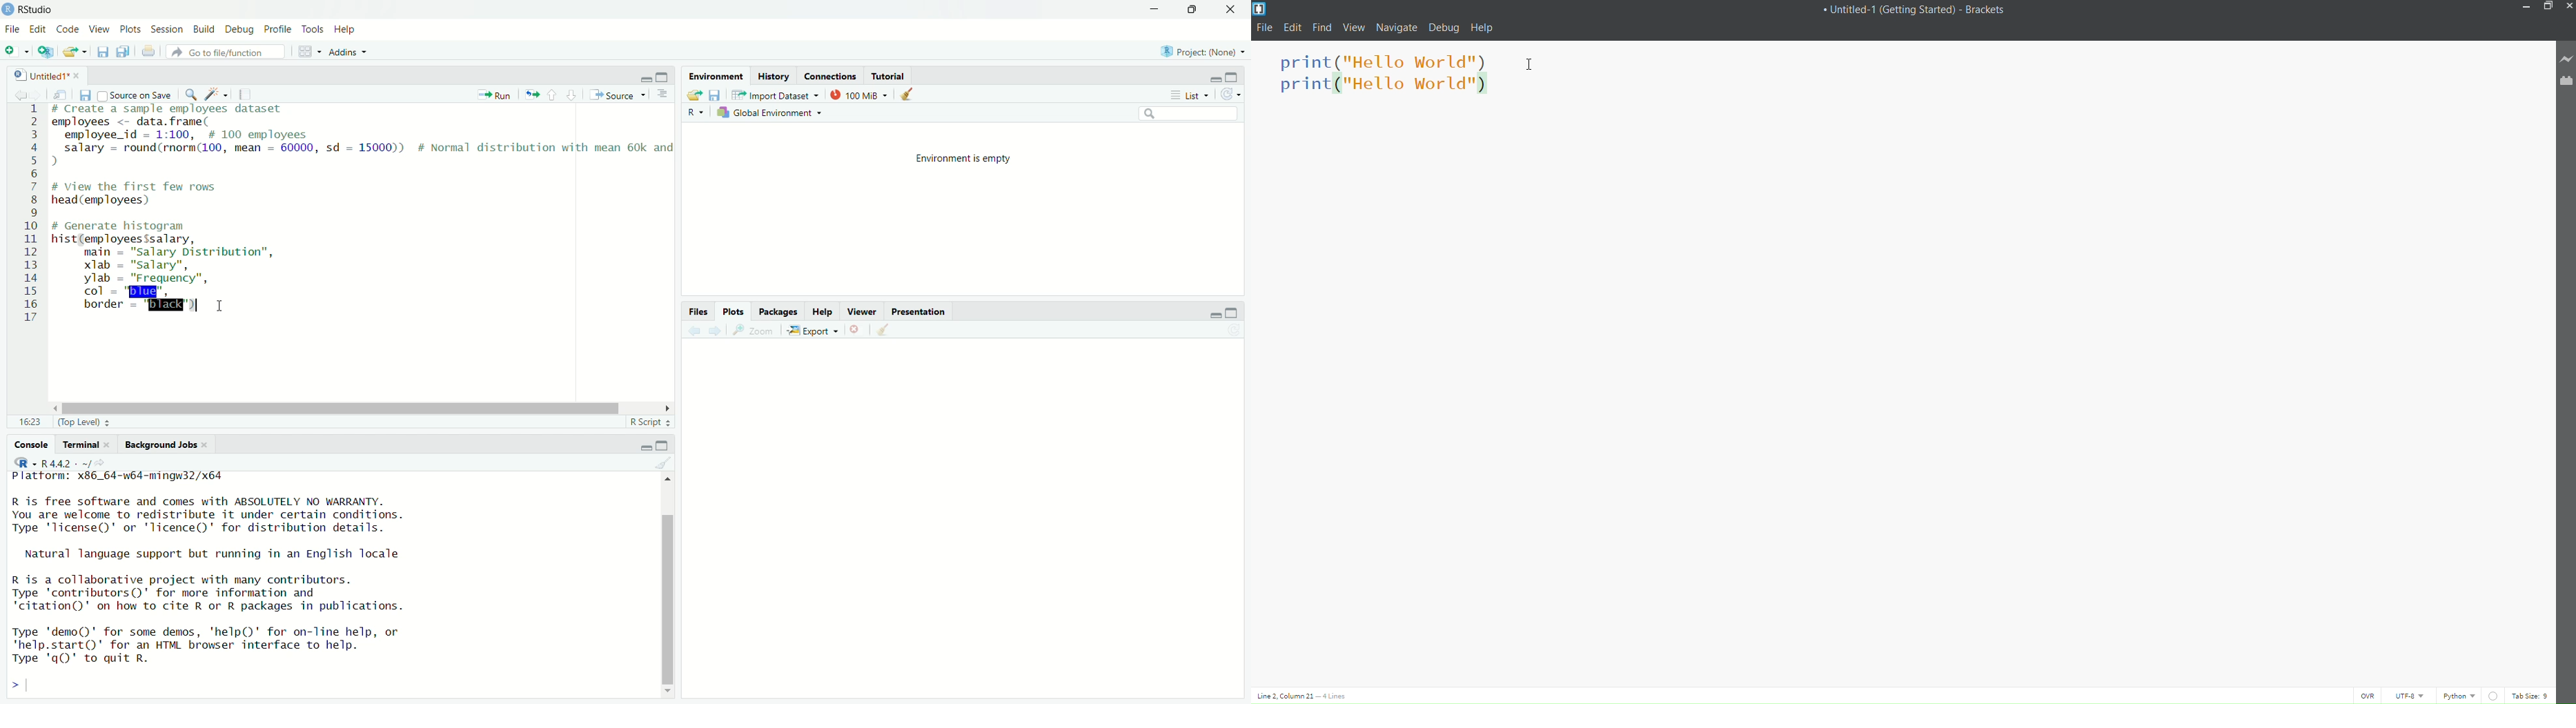  I want to click on Background Jobs, so click(160, 445).